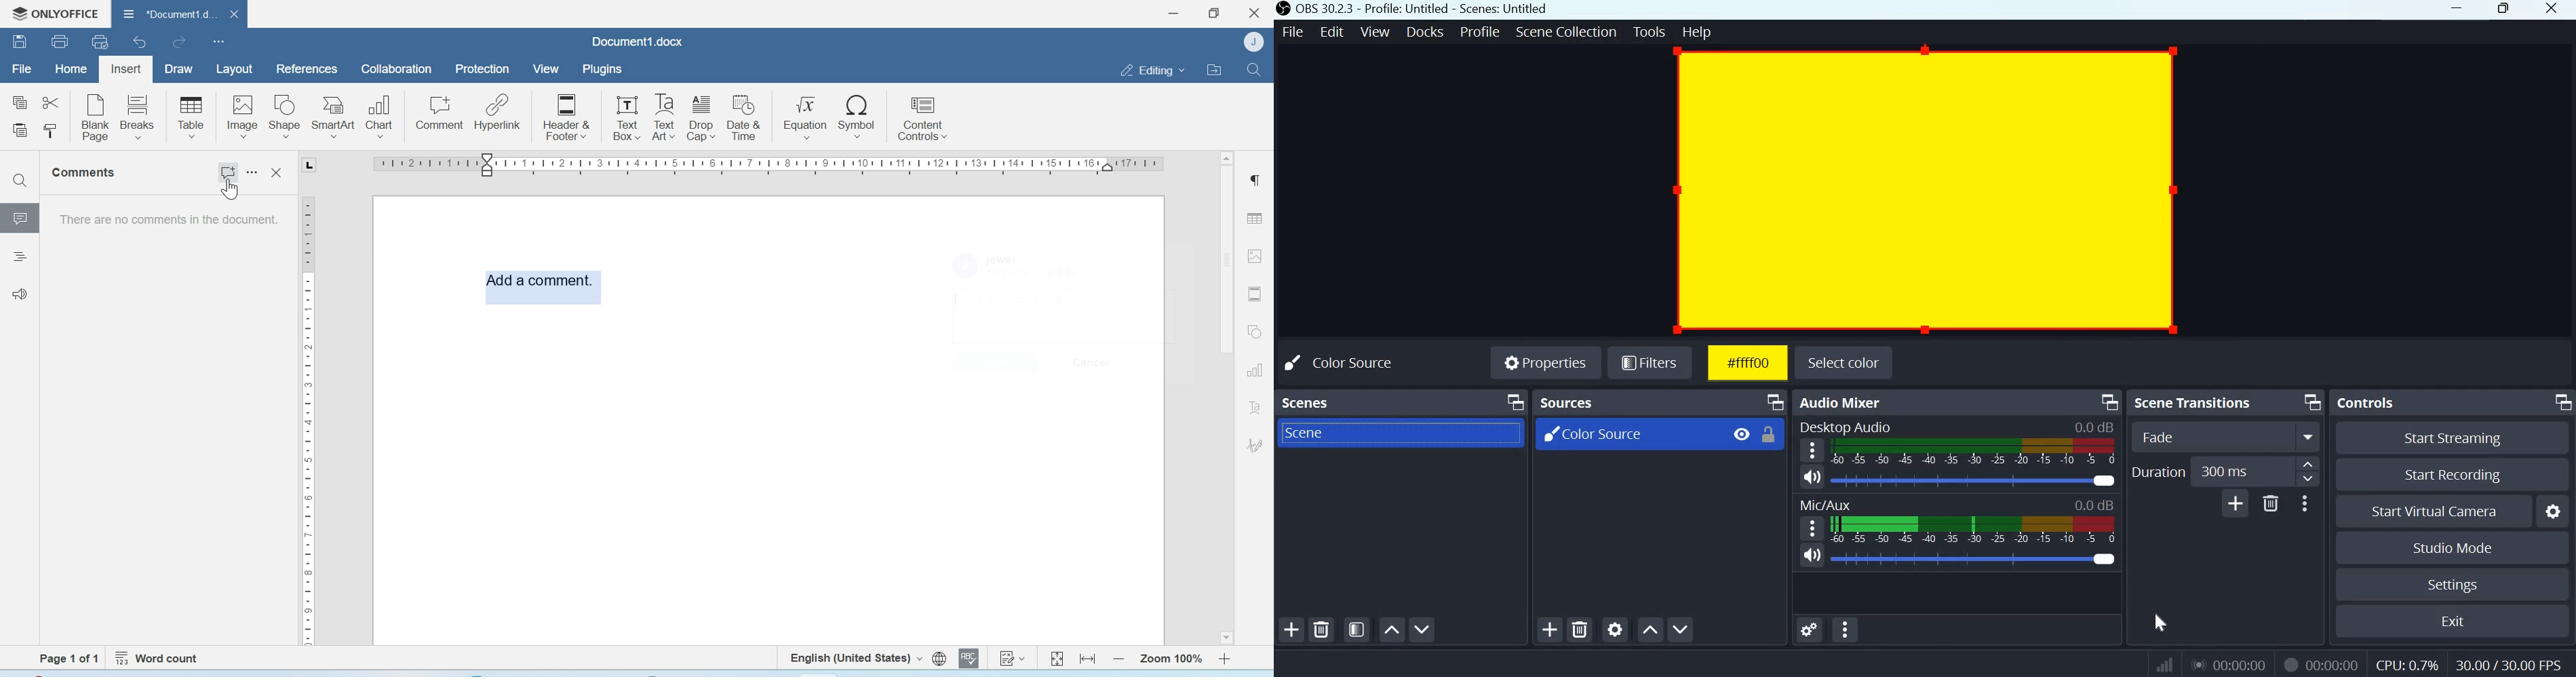 The width and height of the screenshot is (2576, 700). I want to click on Connection Status Indicator, so click(2162, 665).